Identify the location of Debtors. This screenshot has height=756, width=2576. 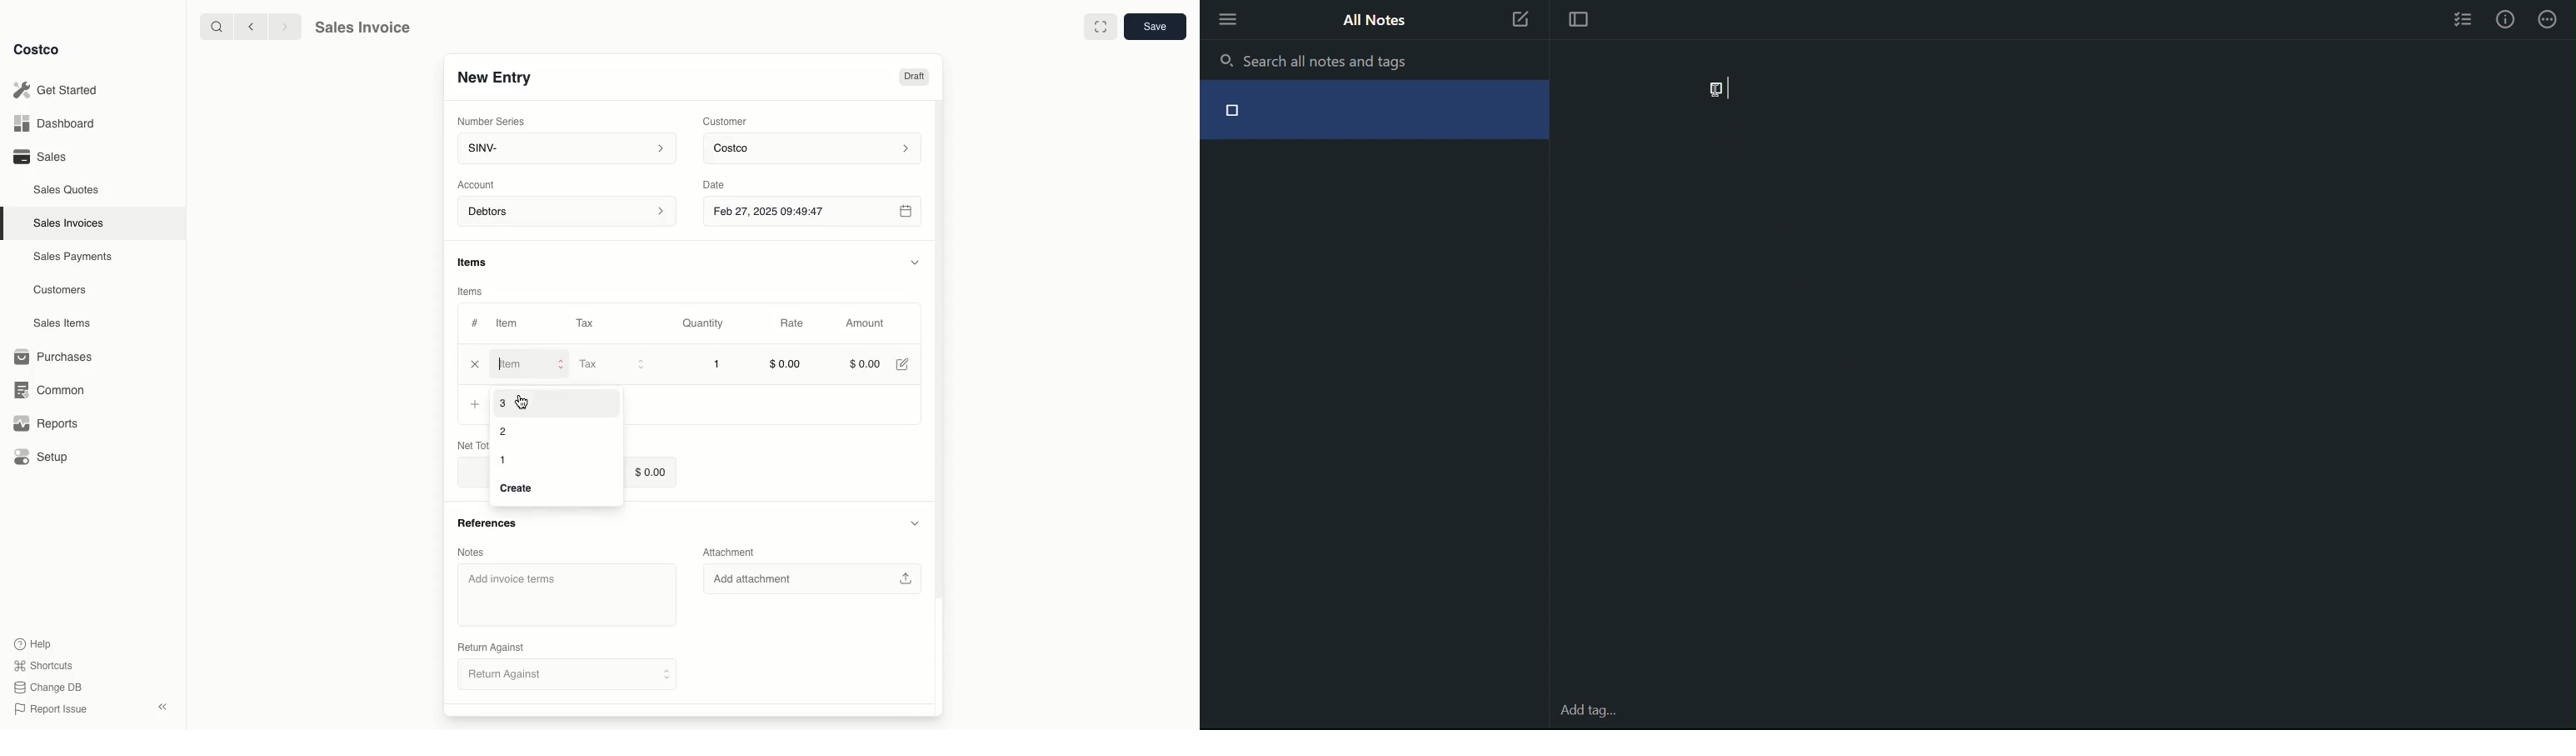
(567, 212).